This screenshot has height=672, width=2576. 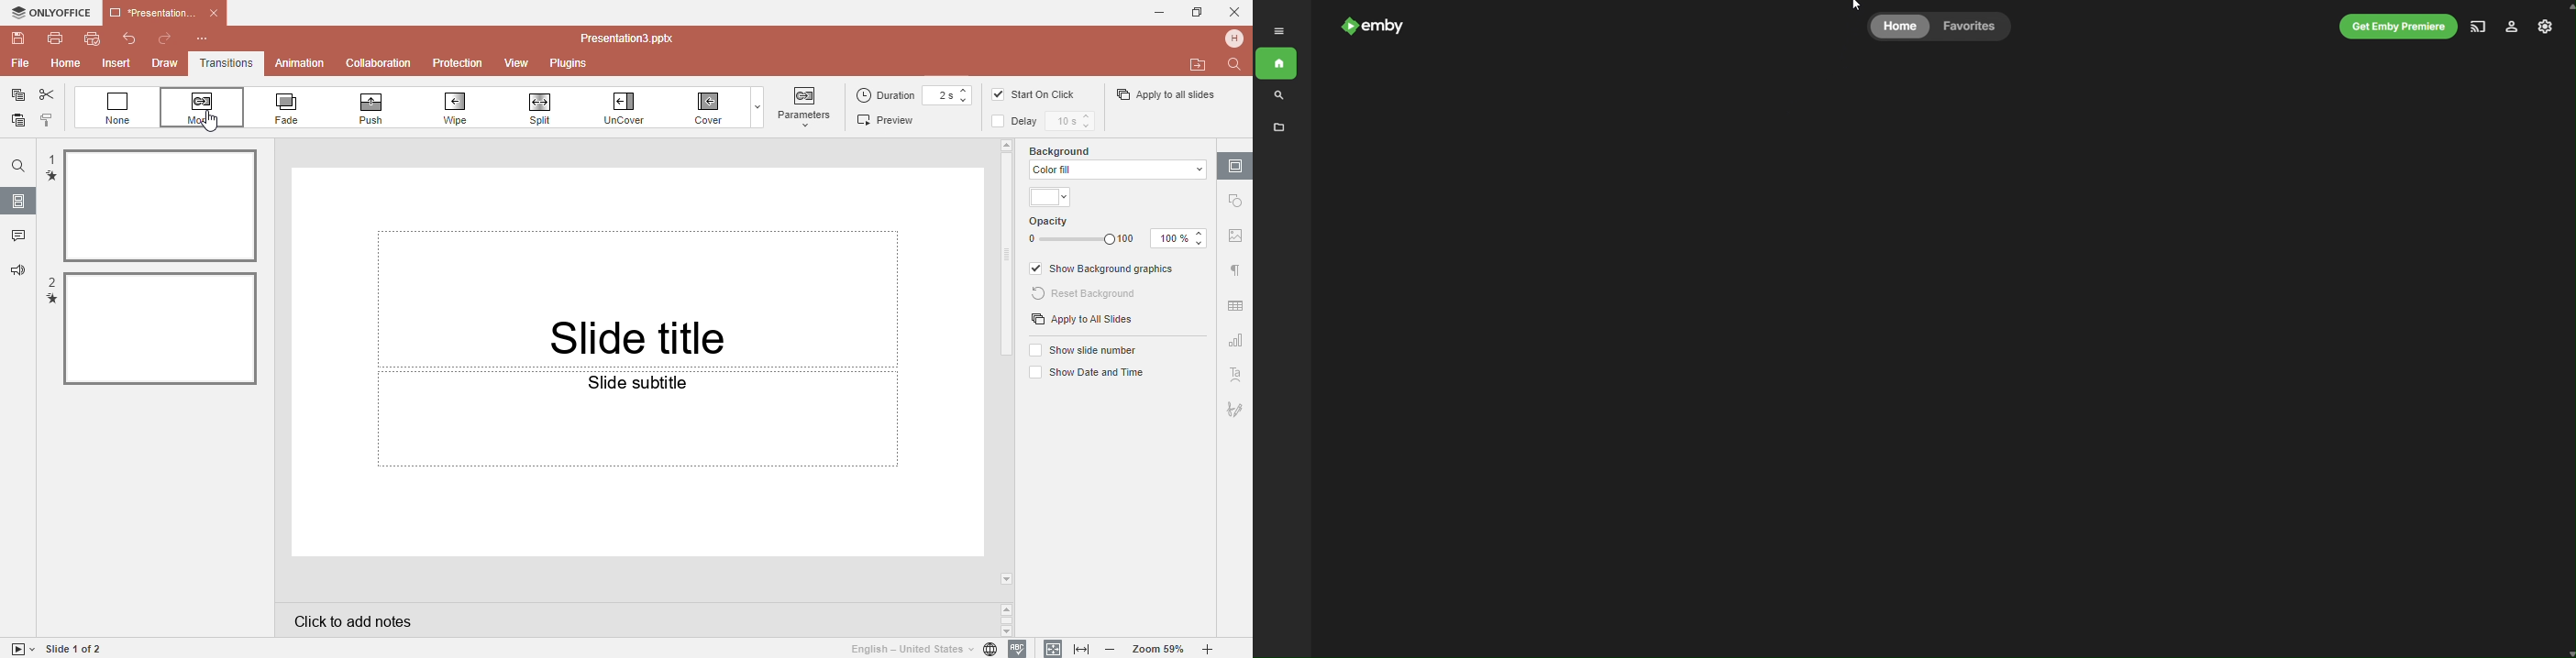 I want to click on Customize quick access toolbar, so click(x=212, y=38).